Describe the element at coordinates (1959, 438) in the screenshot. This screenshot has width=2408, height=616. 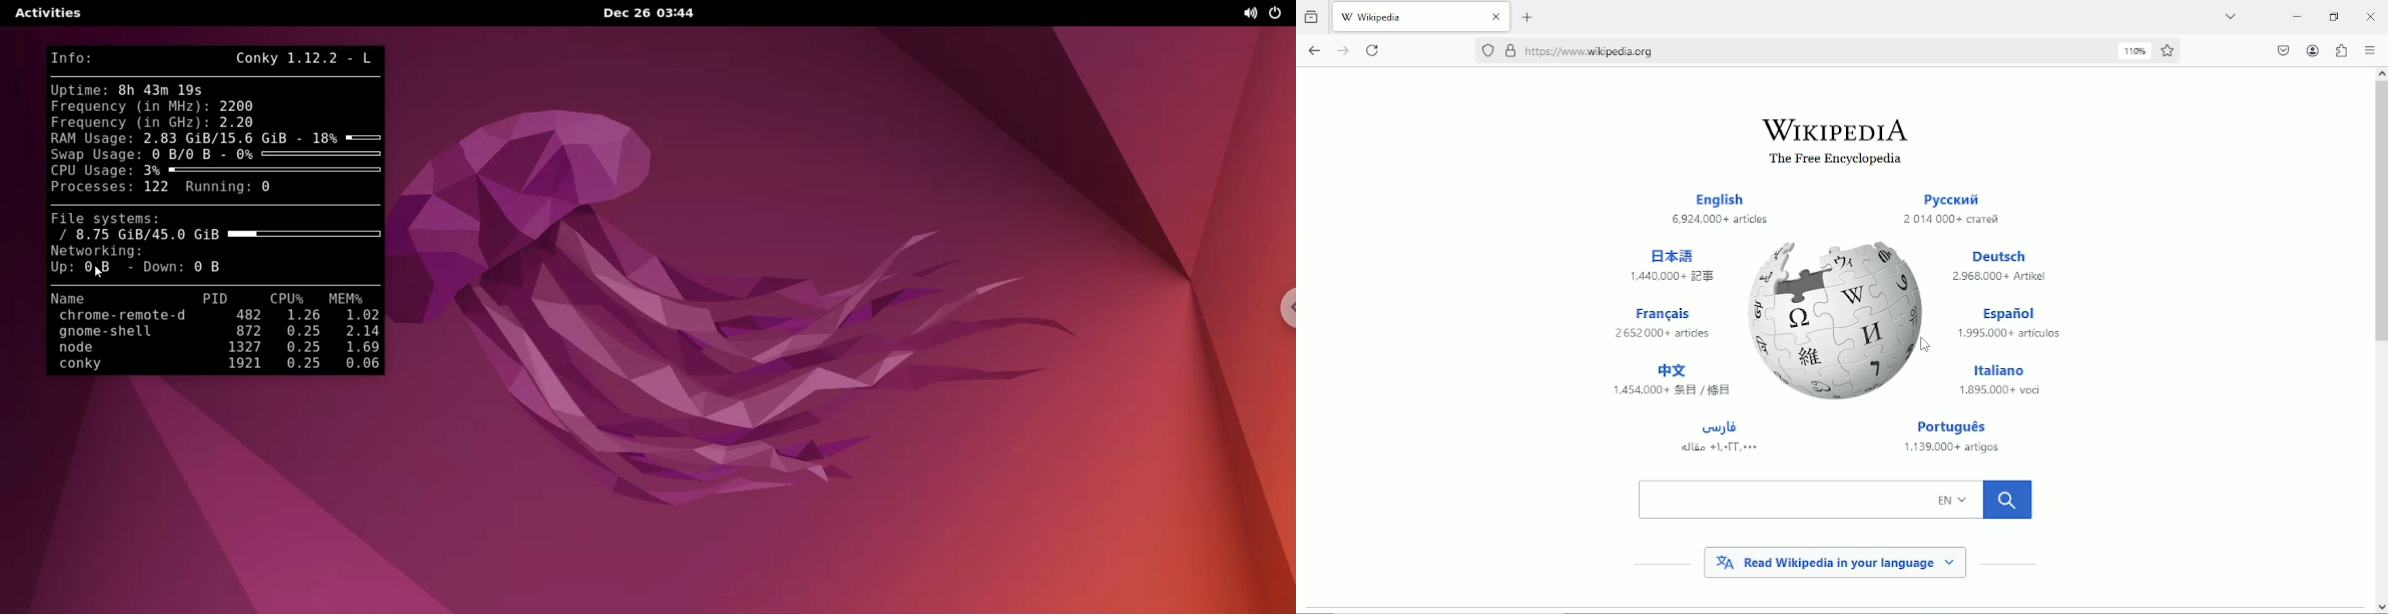
I see `Portugués
1.139.000+ artigos` at that location.